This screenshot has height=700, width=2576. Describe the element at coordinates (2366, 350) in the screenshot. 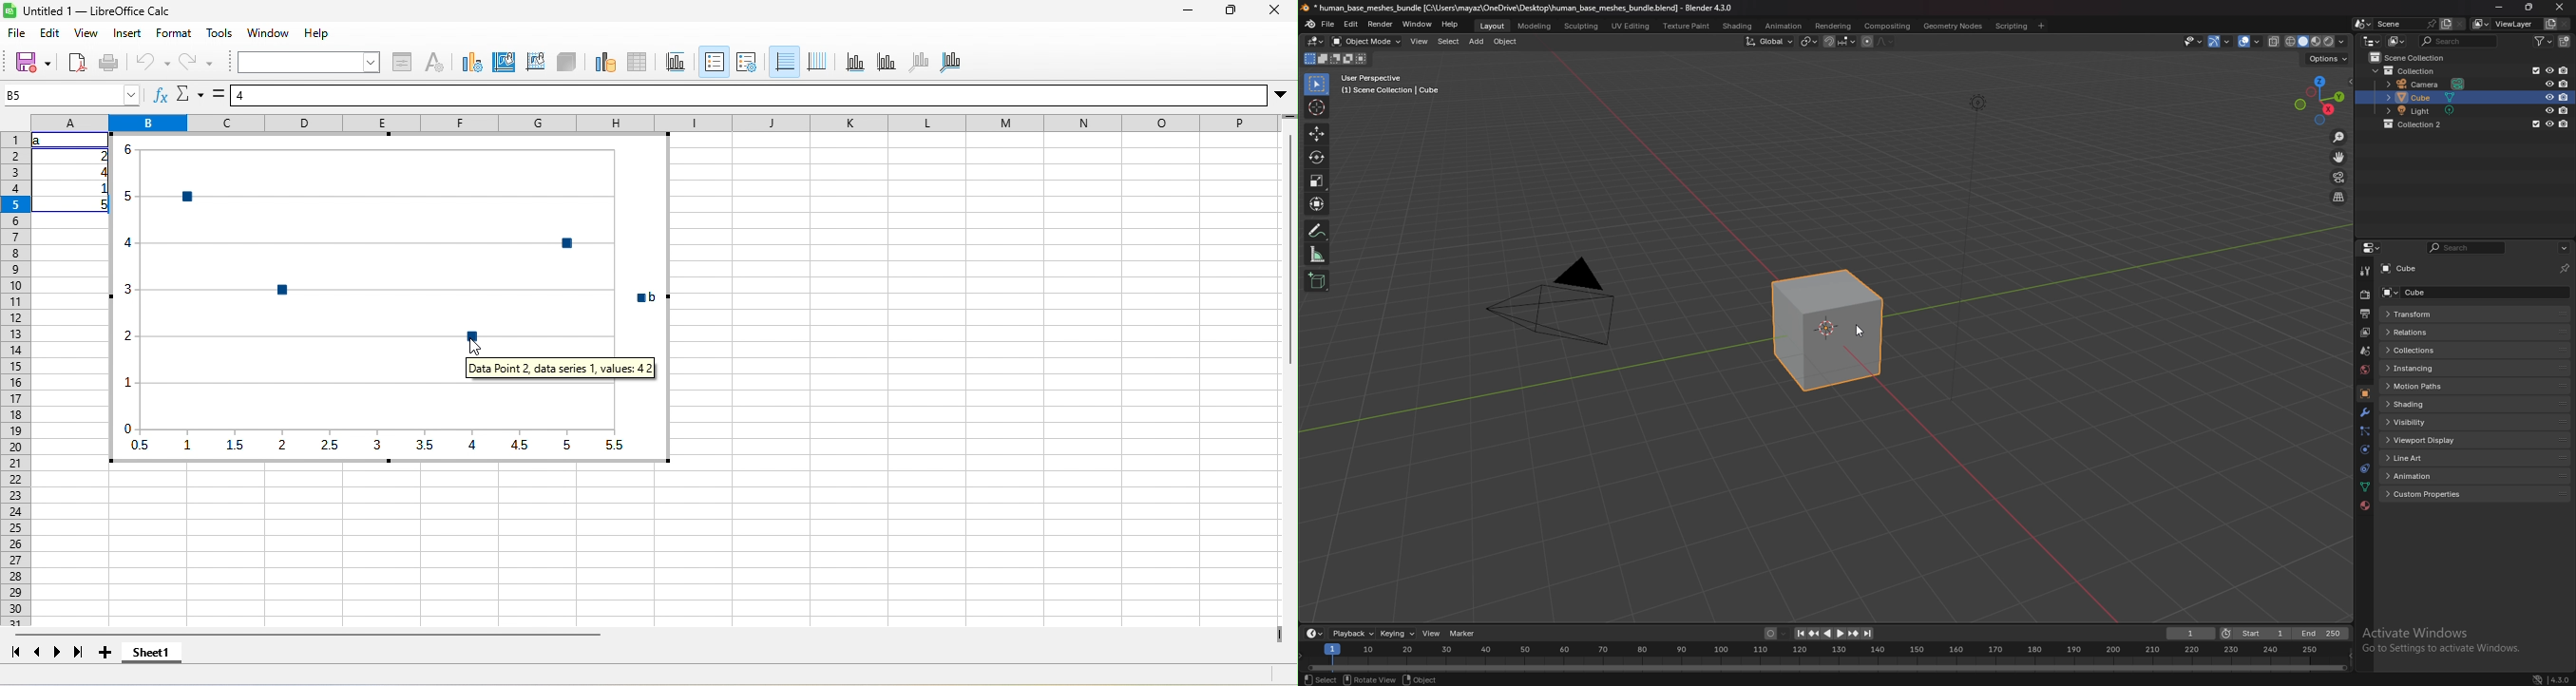

I see `scene` at that location.